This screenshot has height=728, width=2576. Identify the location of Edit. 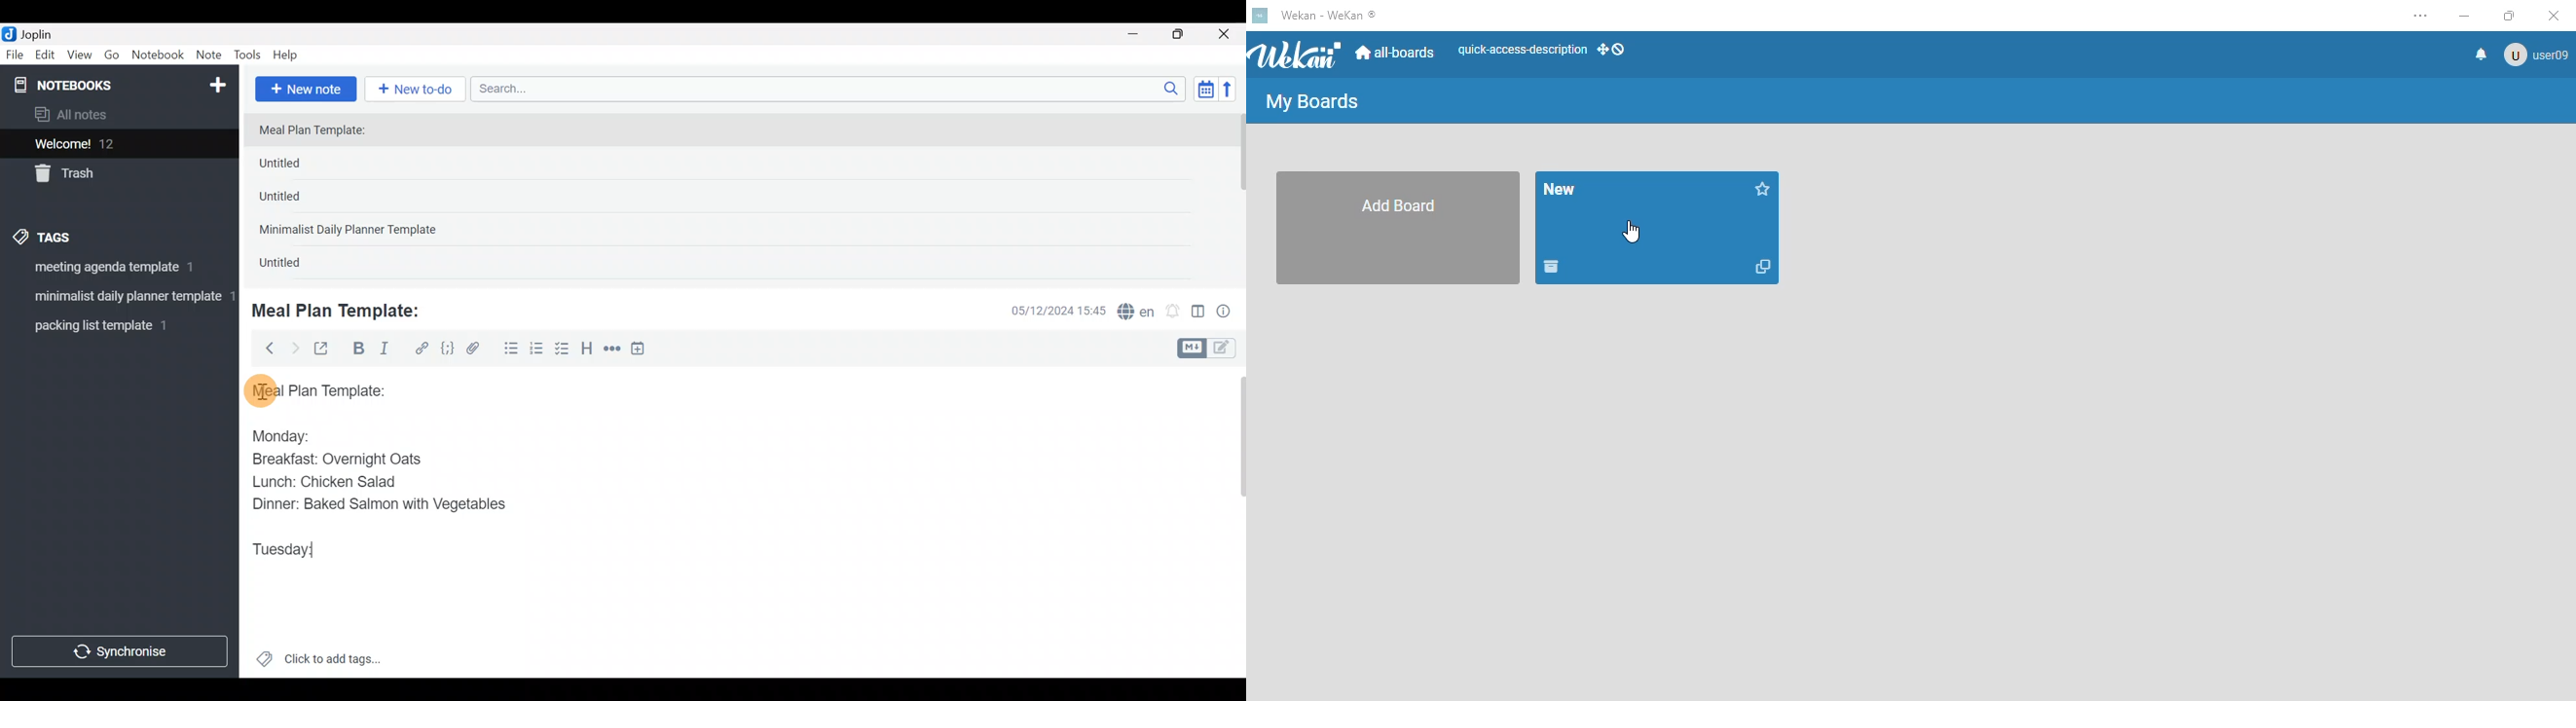
(45, 57).